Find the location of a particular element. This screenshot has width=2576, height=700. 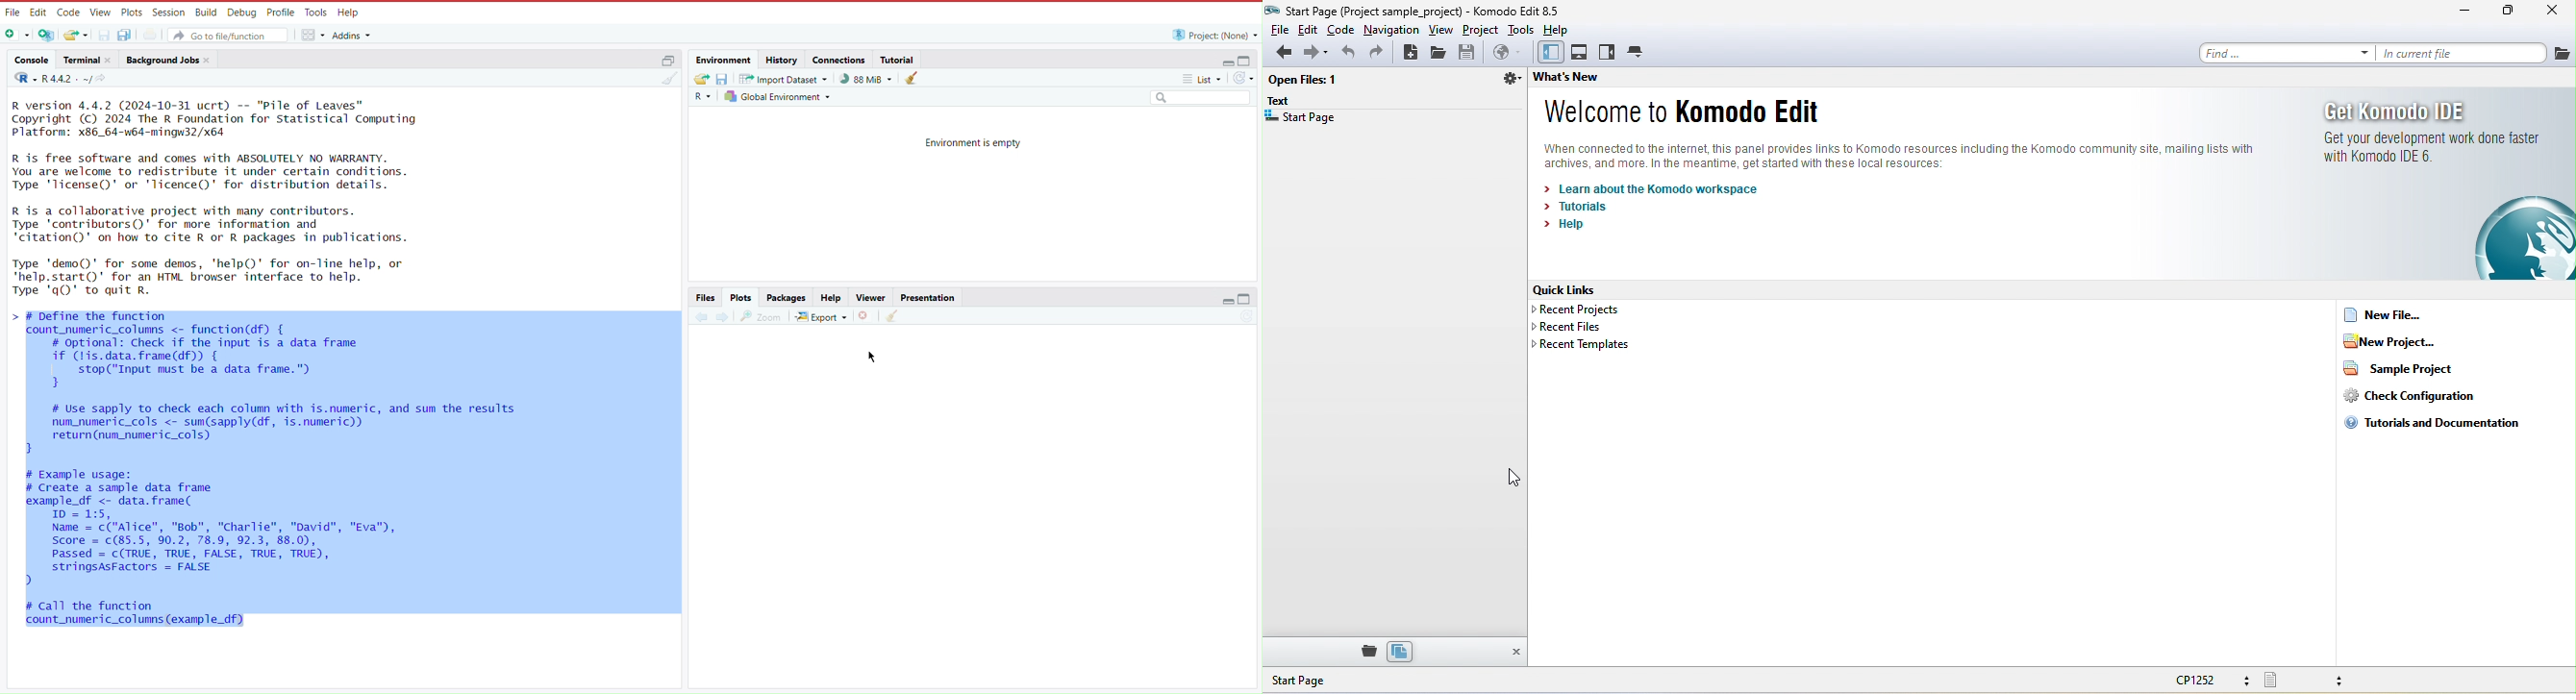

Addins is located at coordinates (354, 36).